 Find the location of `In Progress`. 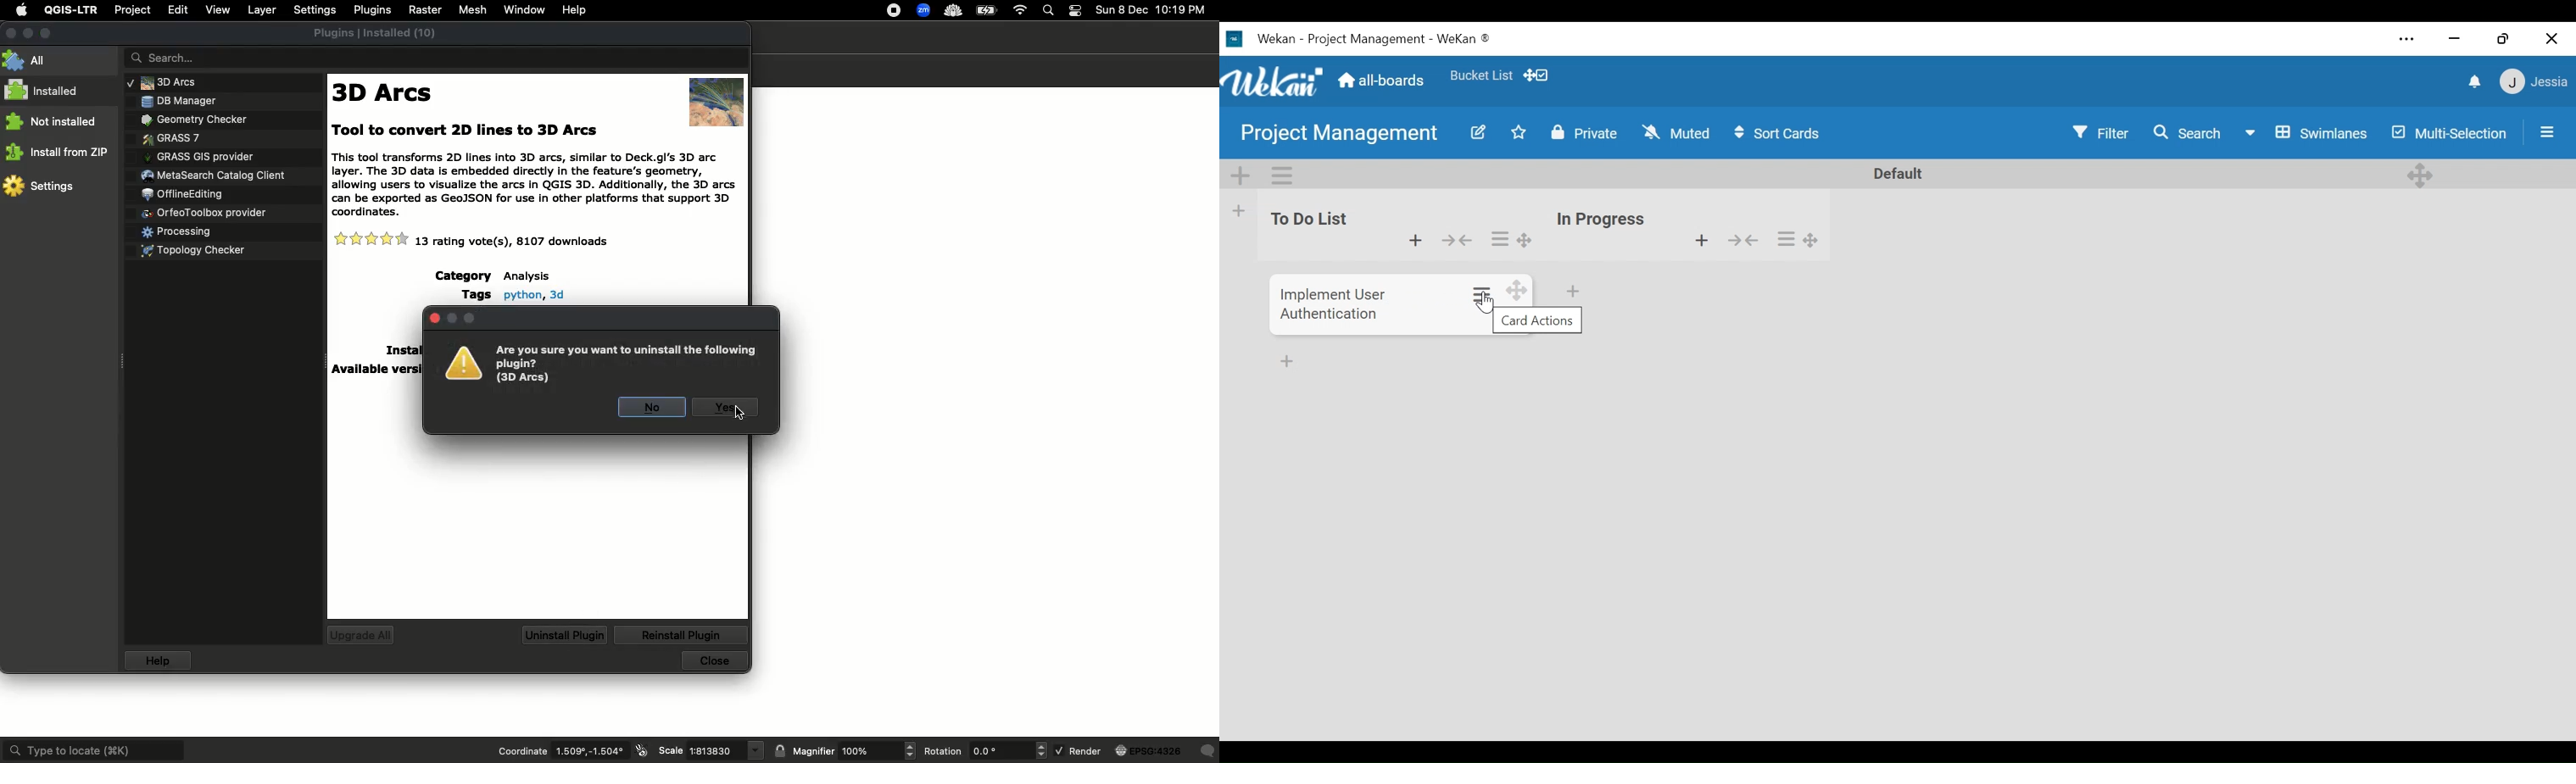

In Progress is located at coordinates (1602, 220).